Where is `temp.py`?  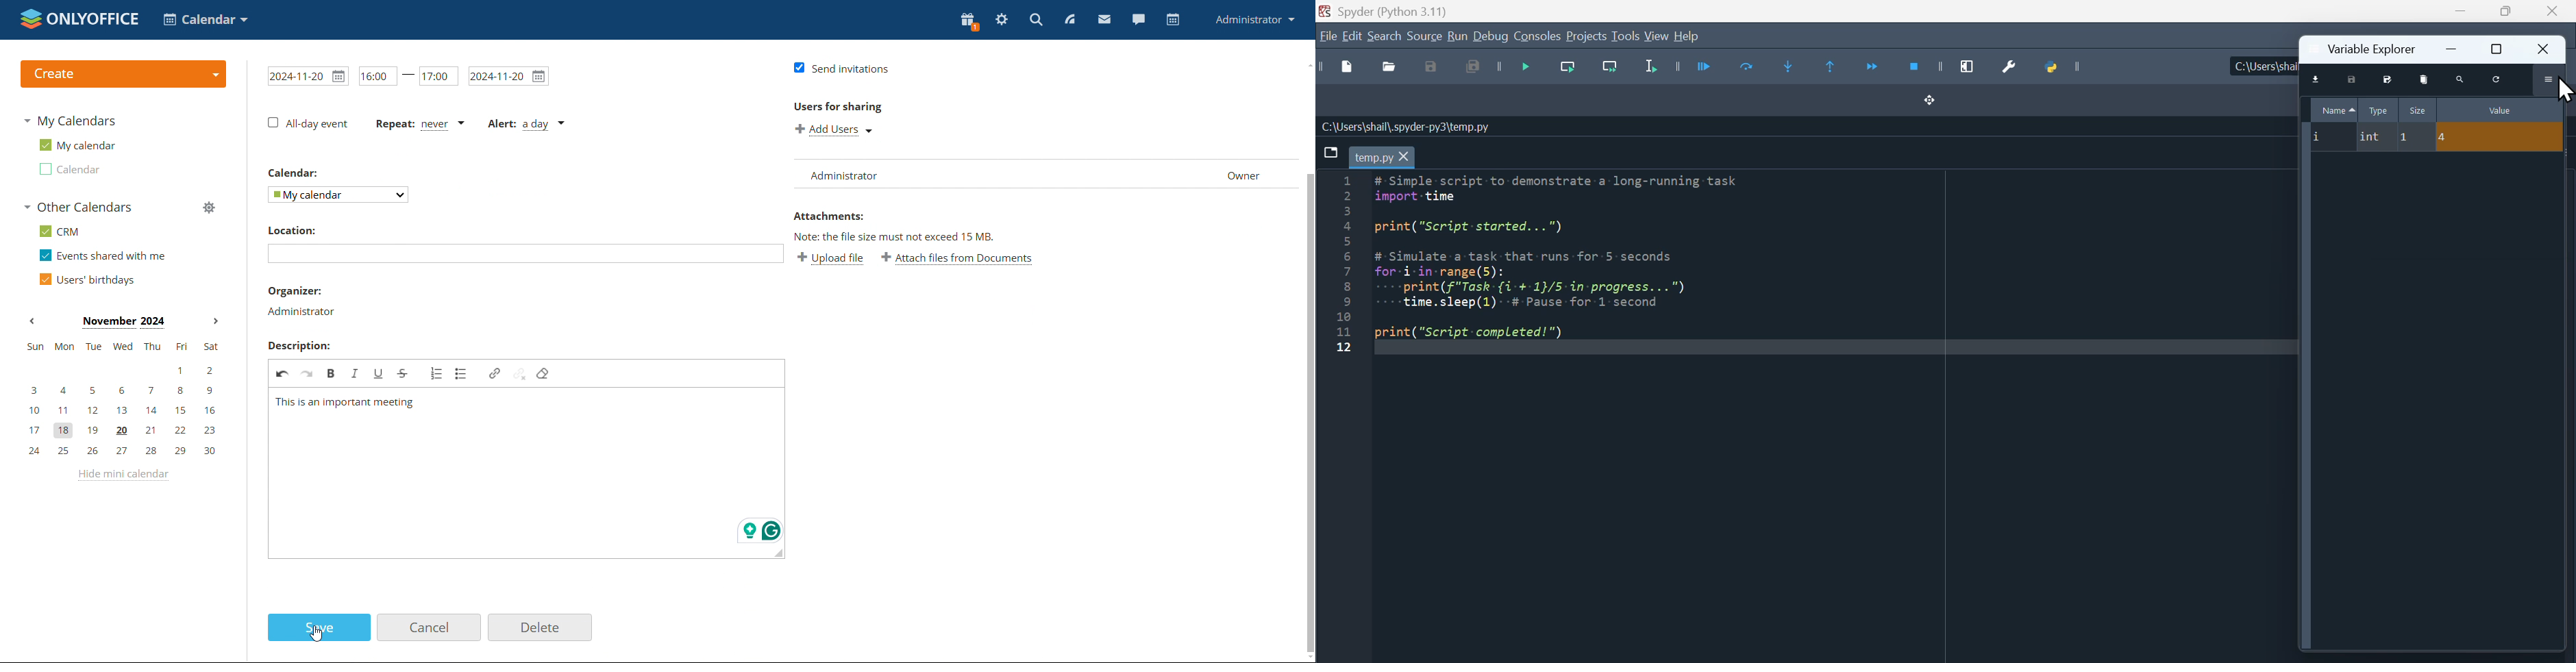
temp.py is located at coordinates (1382, 157).